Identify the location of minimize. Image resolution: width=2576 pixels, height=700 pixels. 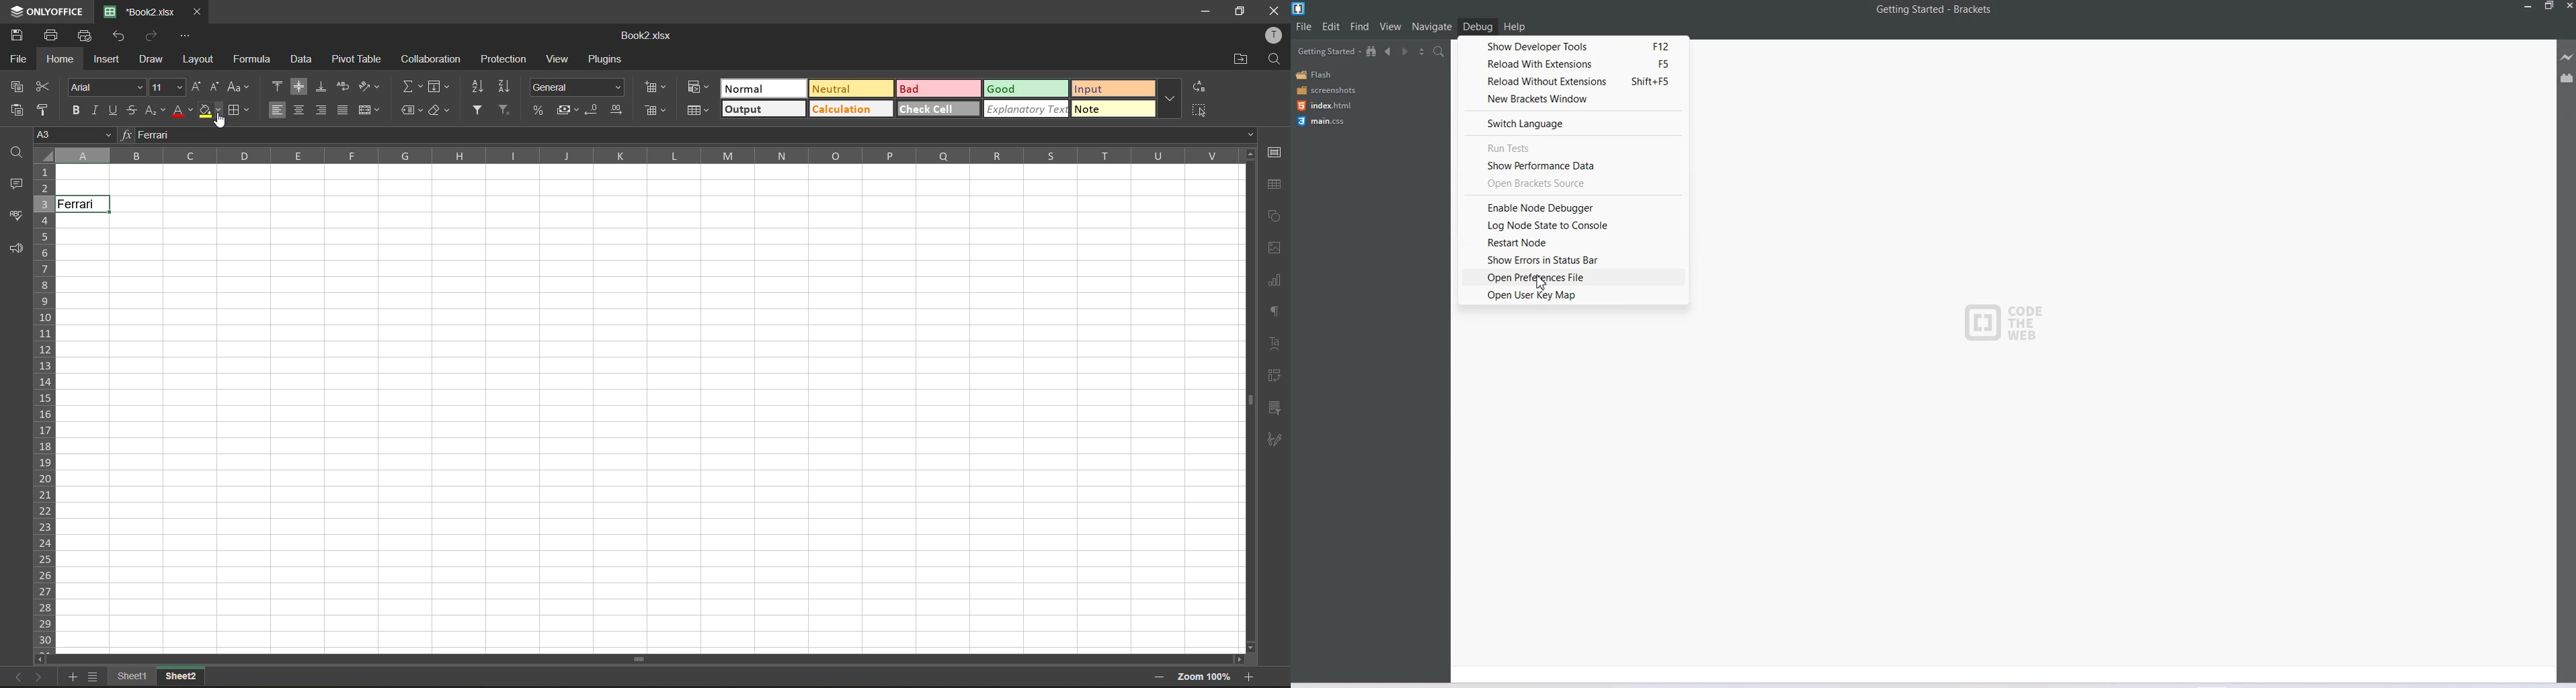
(1204, 13).